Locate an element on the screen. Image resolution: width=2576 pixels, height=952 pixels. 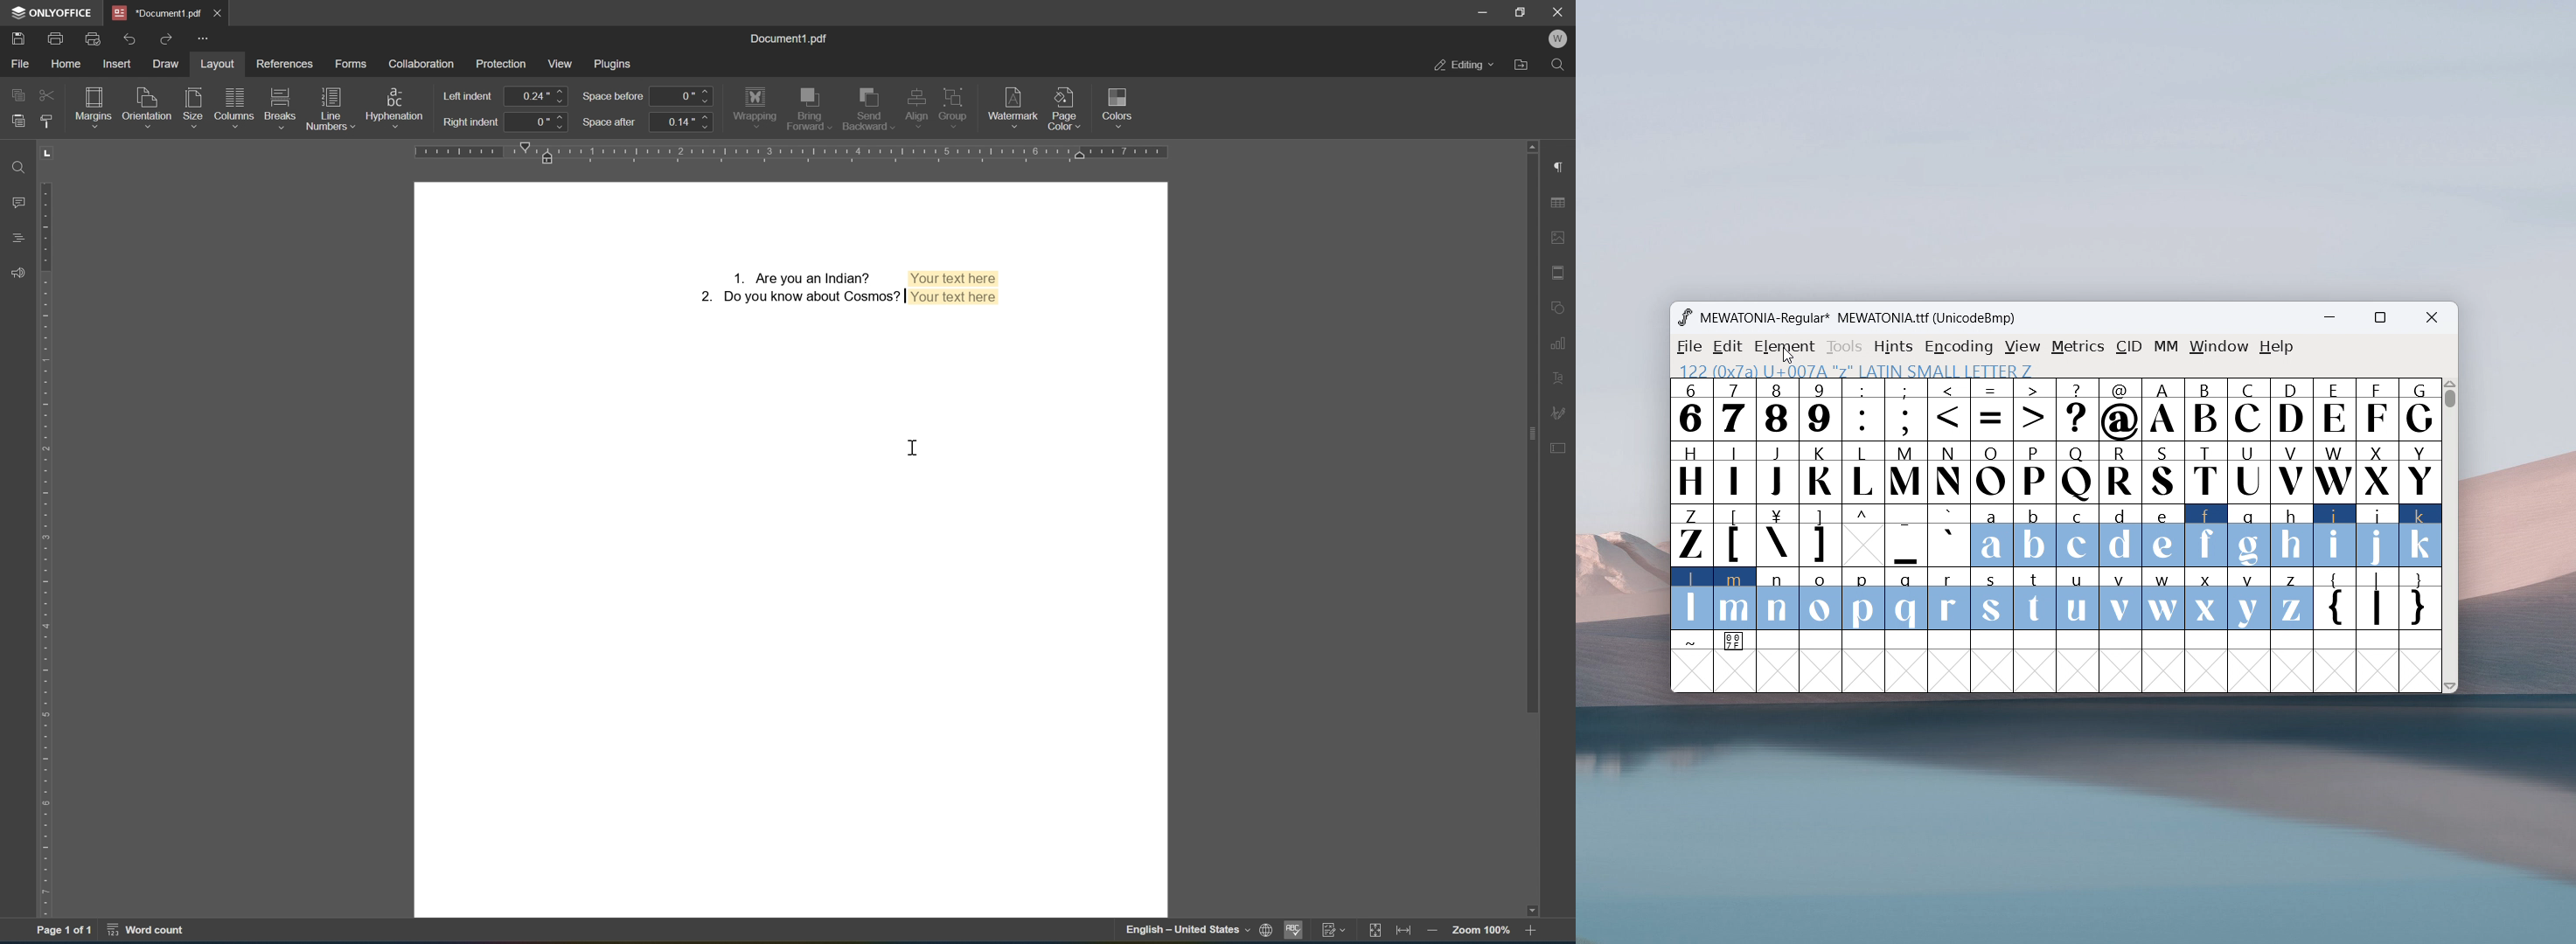
shape settings is located at coordinates (1563, 303).